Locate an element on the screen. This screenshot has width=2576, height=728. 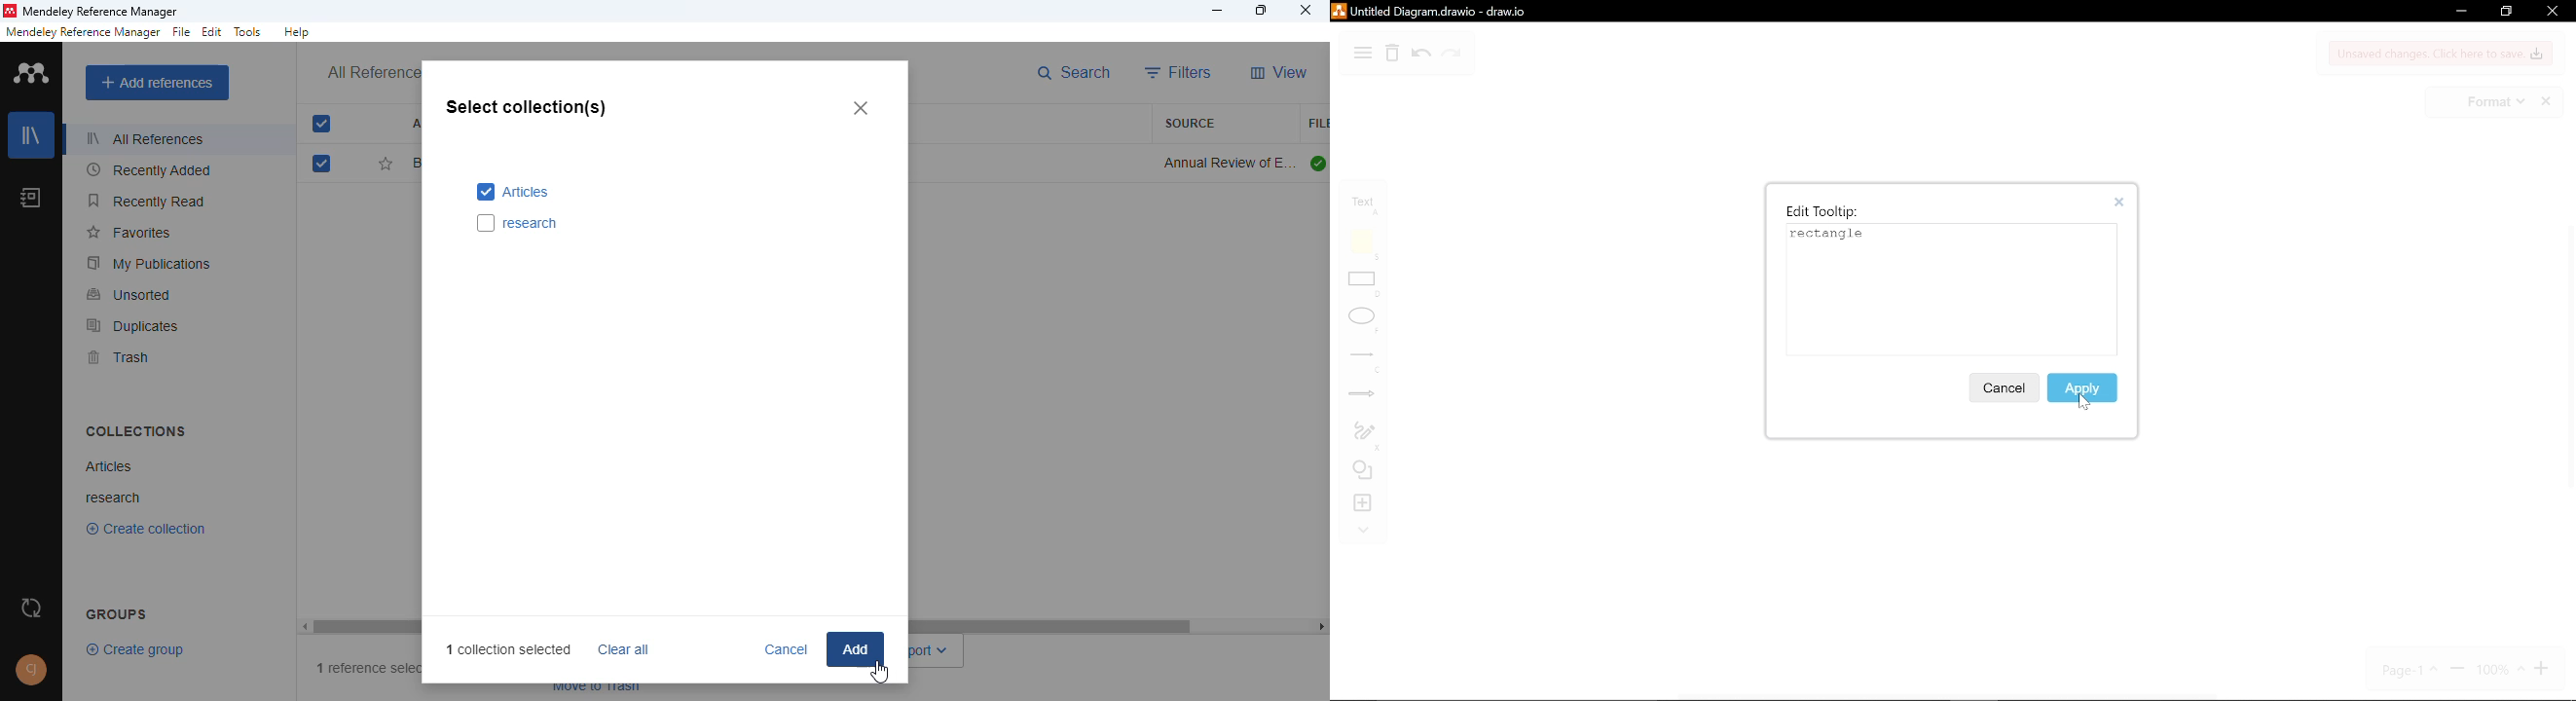
page is located at coordinates (2411, 670).